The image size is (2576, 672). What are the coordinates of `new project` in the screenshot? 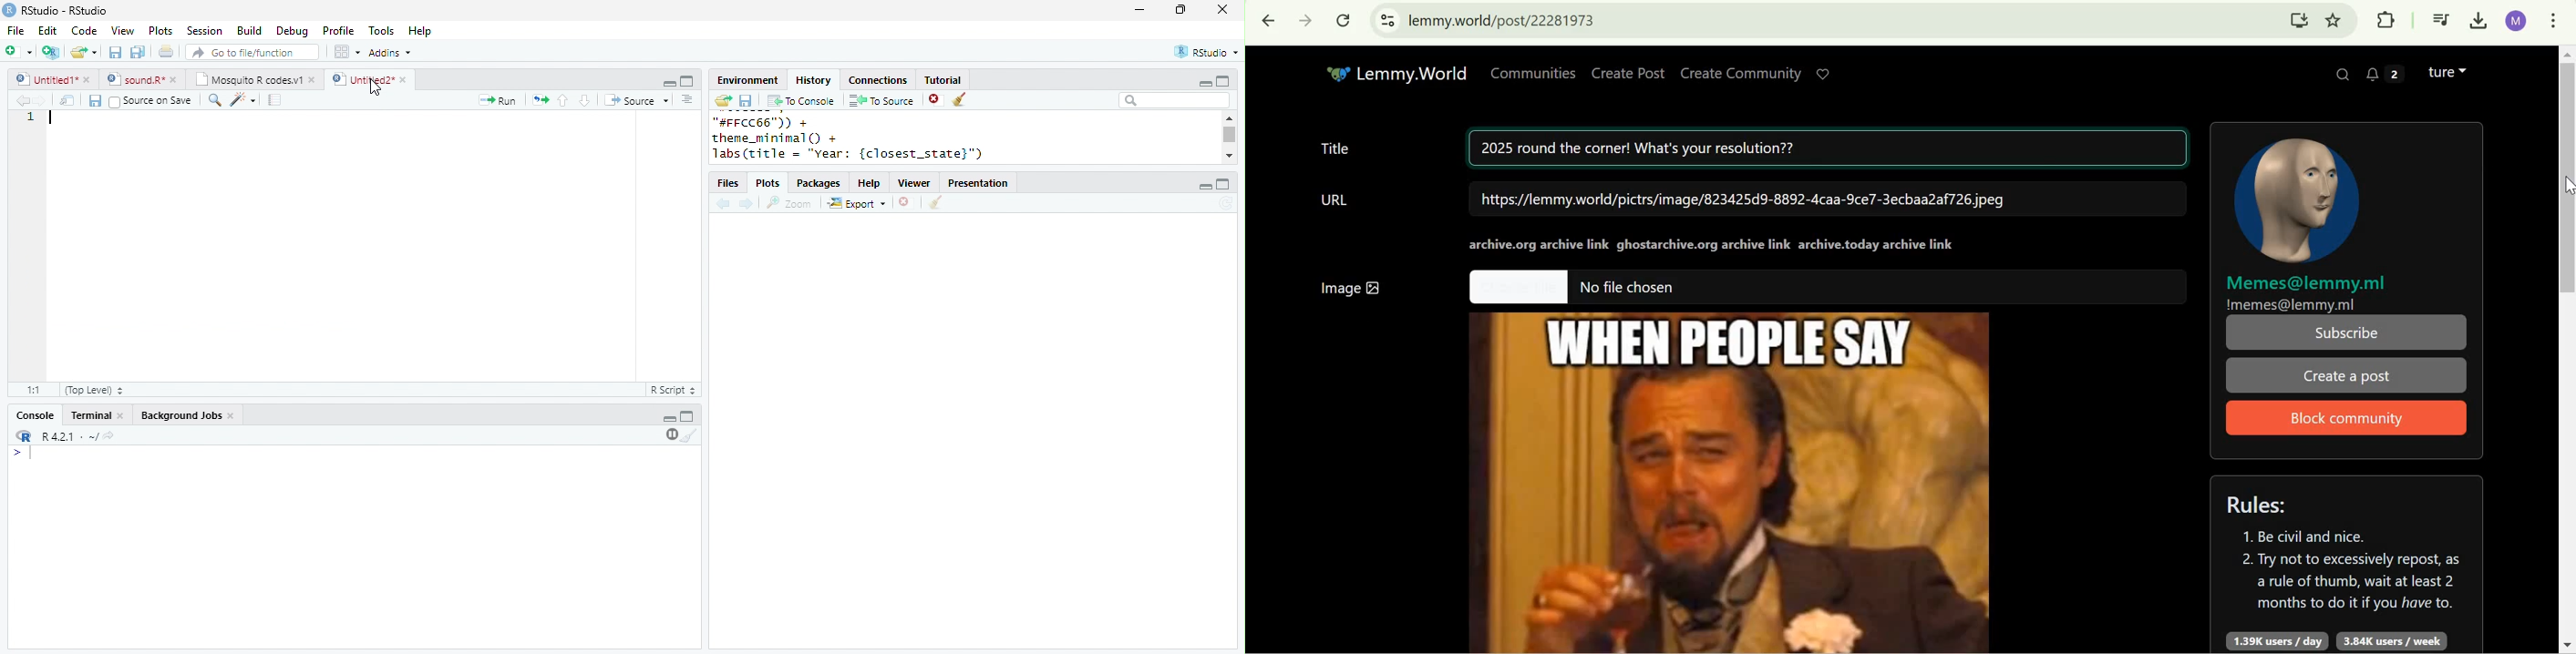 It's located at (52, 52).